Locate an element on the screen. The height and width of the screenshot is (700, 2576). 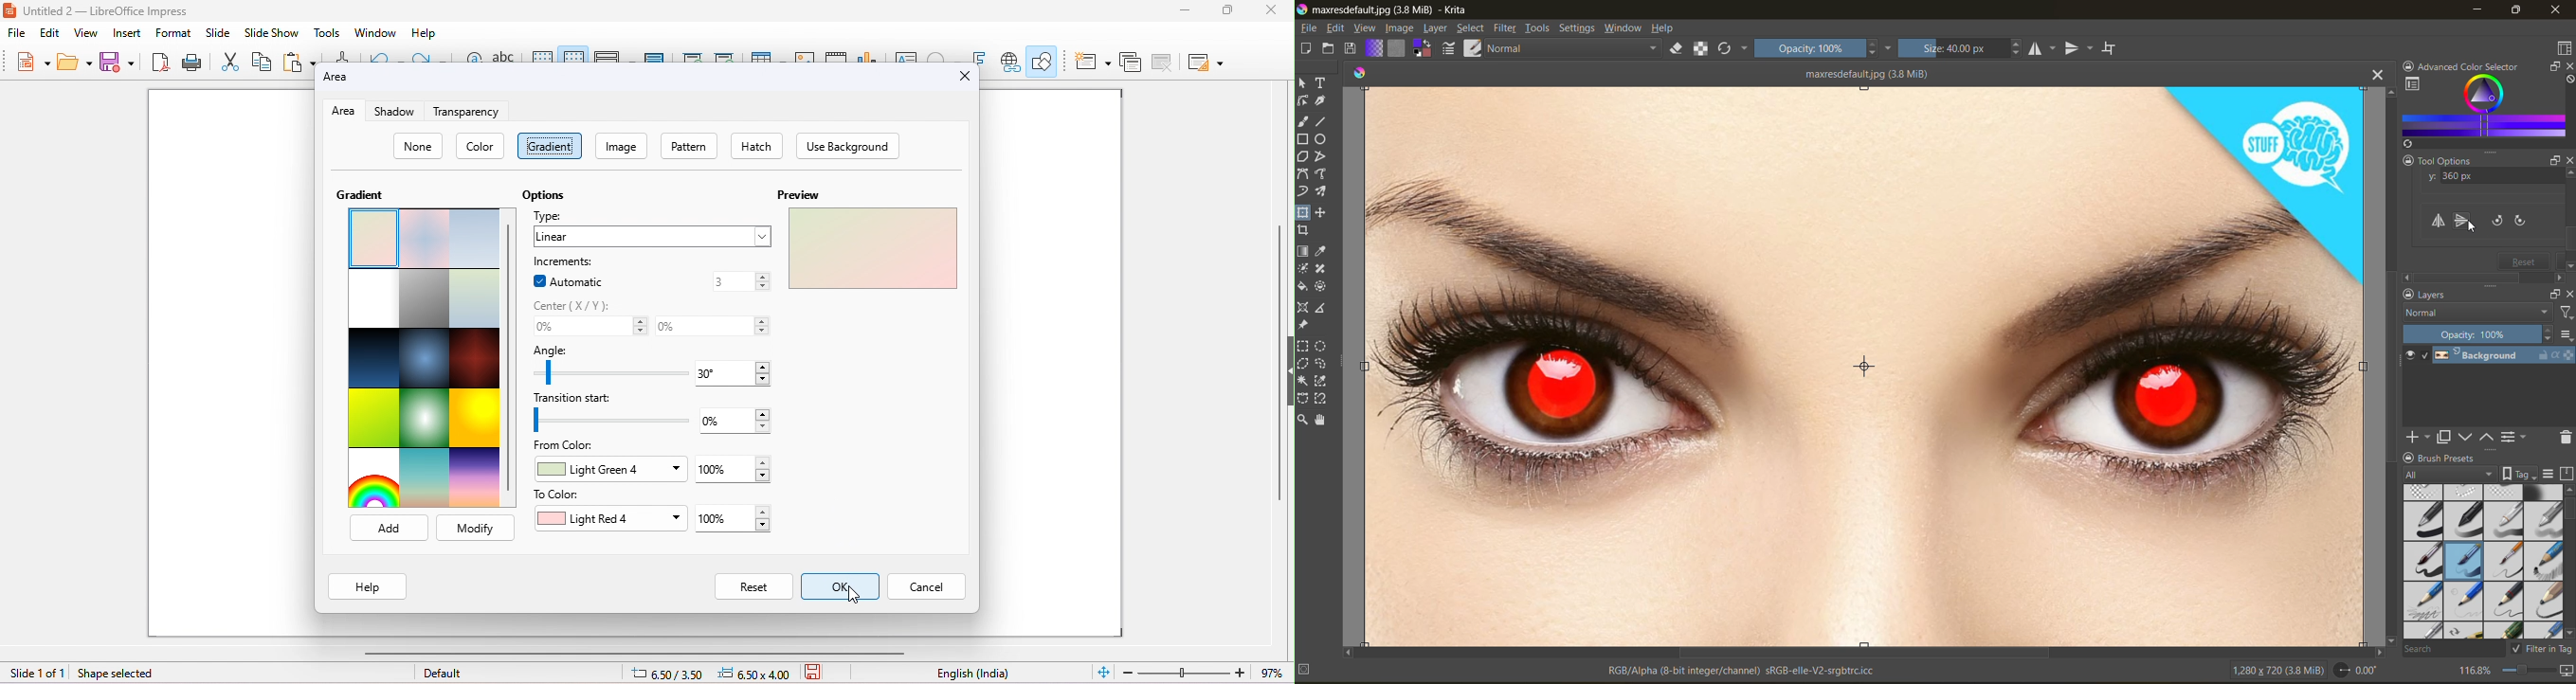
Advanced color selector is located at coordinates (2476, 64).